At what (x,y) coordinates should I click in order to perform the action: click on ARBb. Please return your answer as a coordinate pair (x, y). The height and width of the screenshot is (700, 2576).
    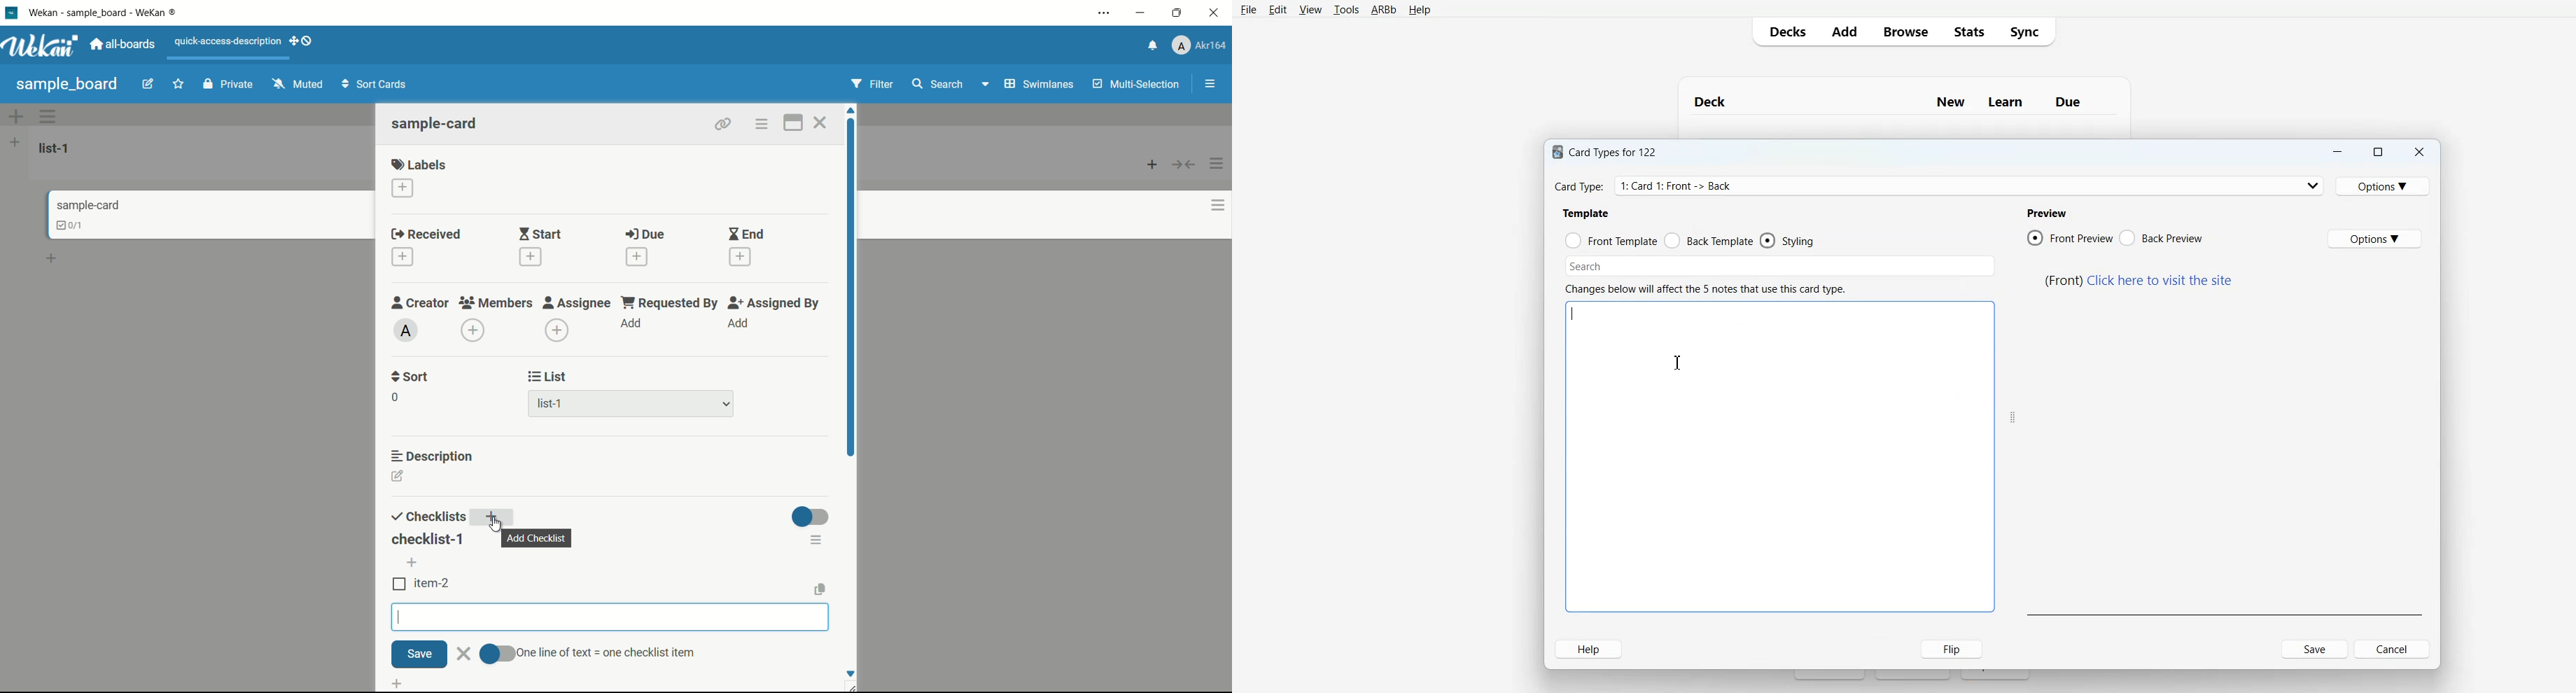
    Looking at the image, I should click on (1383, 10).